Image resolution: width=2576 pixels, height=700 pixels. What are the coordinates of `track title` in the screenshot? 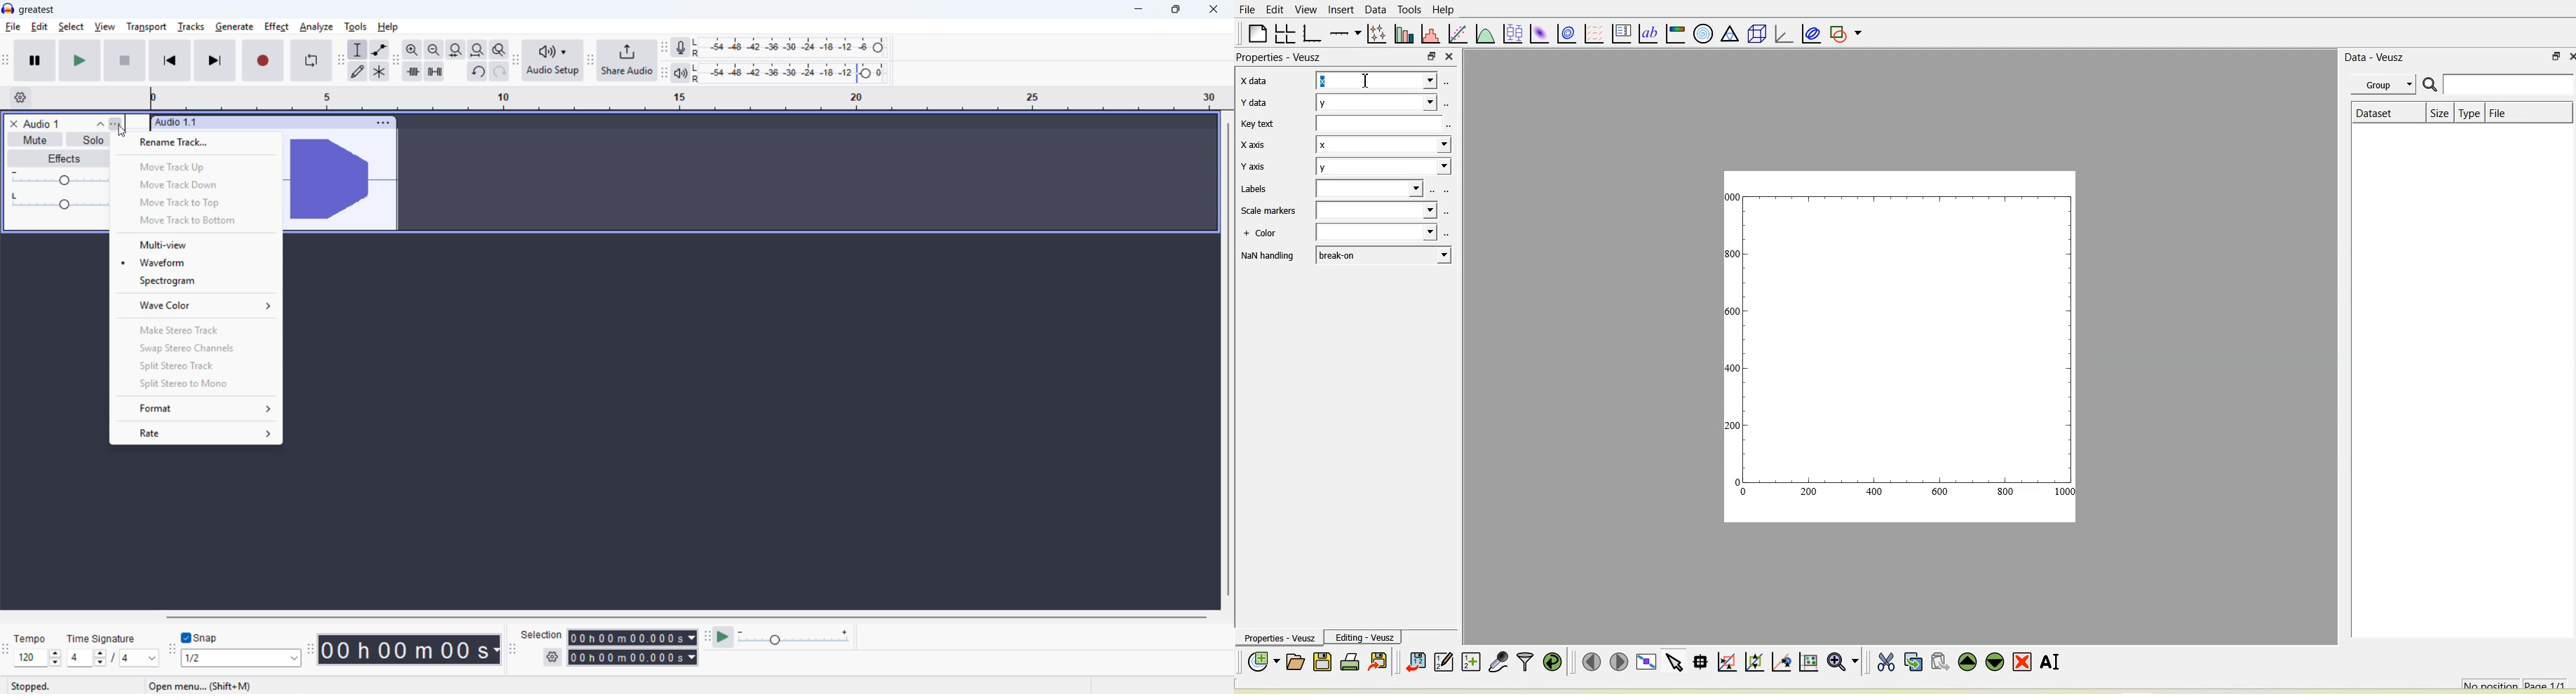 It's located at (42, 124).